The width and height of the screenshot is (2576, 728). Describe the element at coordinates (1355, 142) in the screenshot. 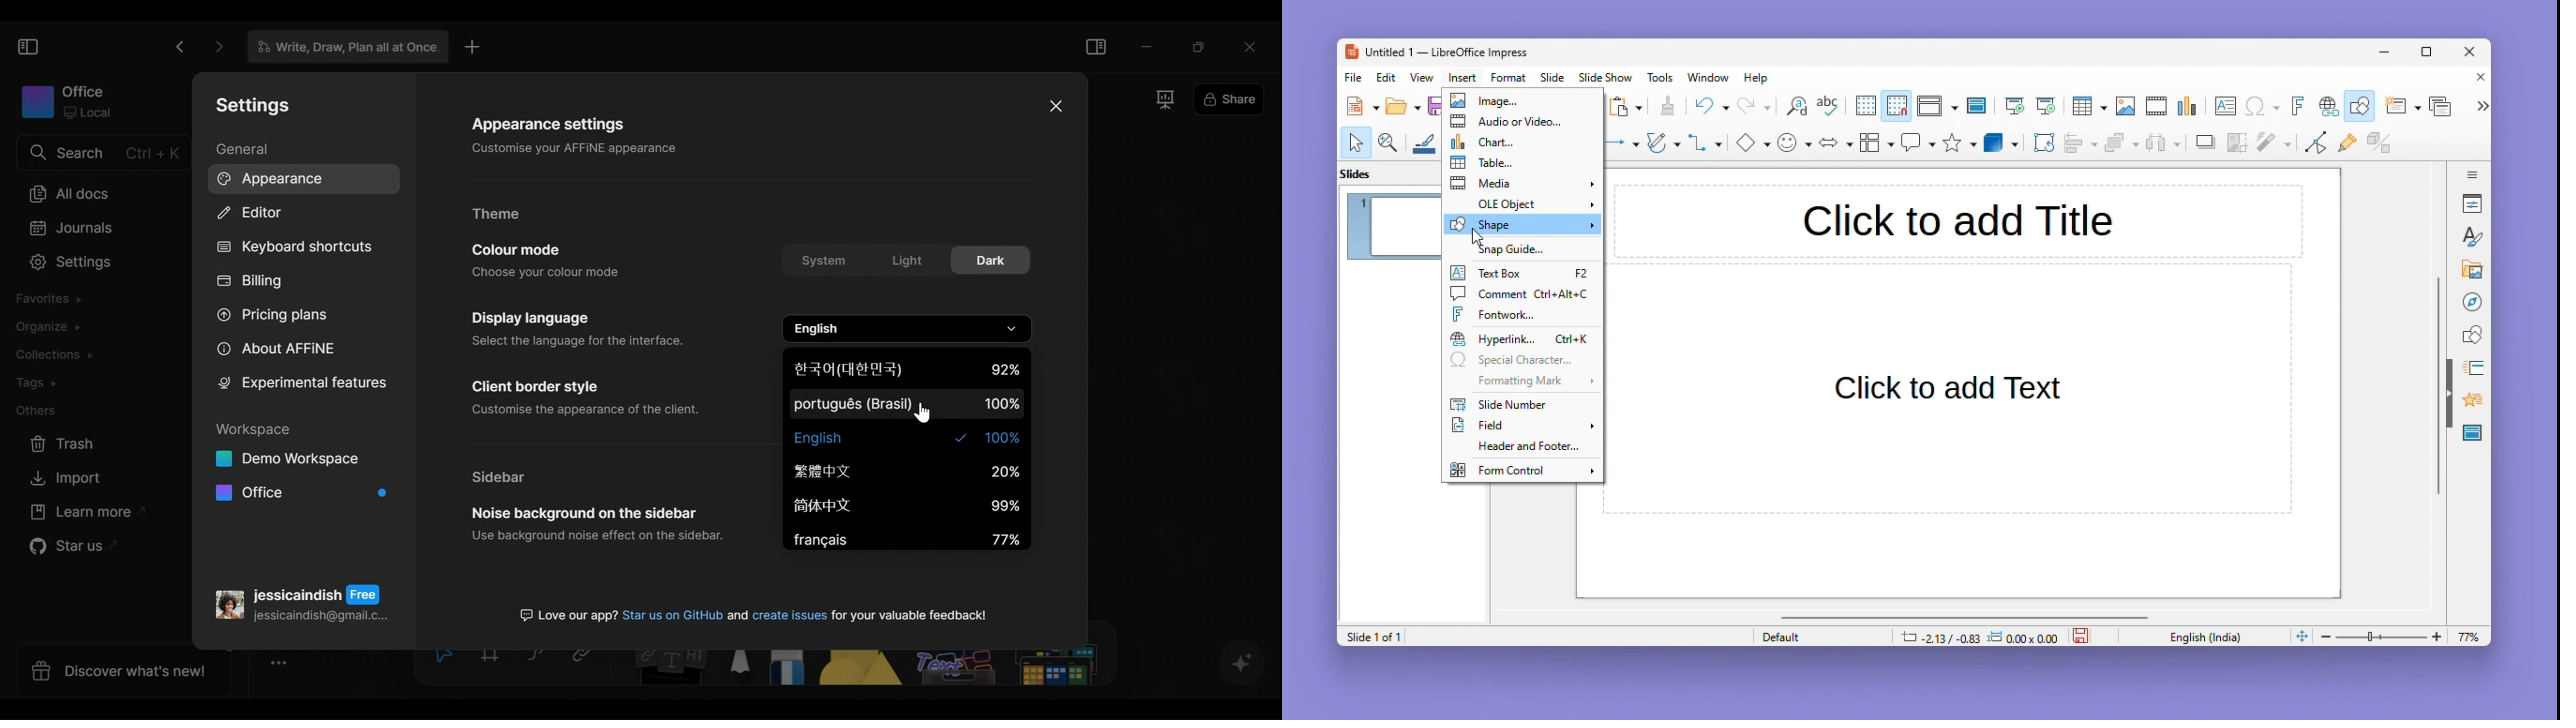

I see `Selection tool` at that location.